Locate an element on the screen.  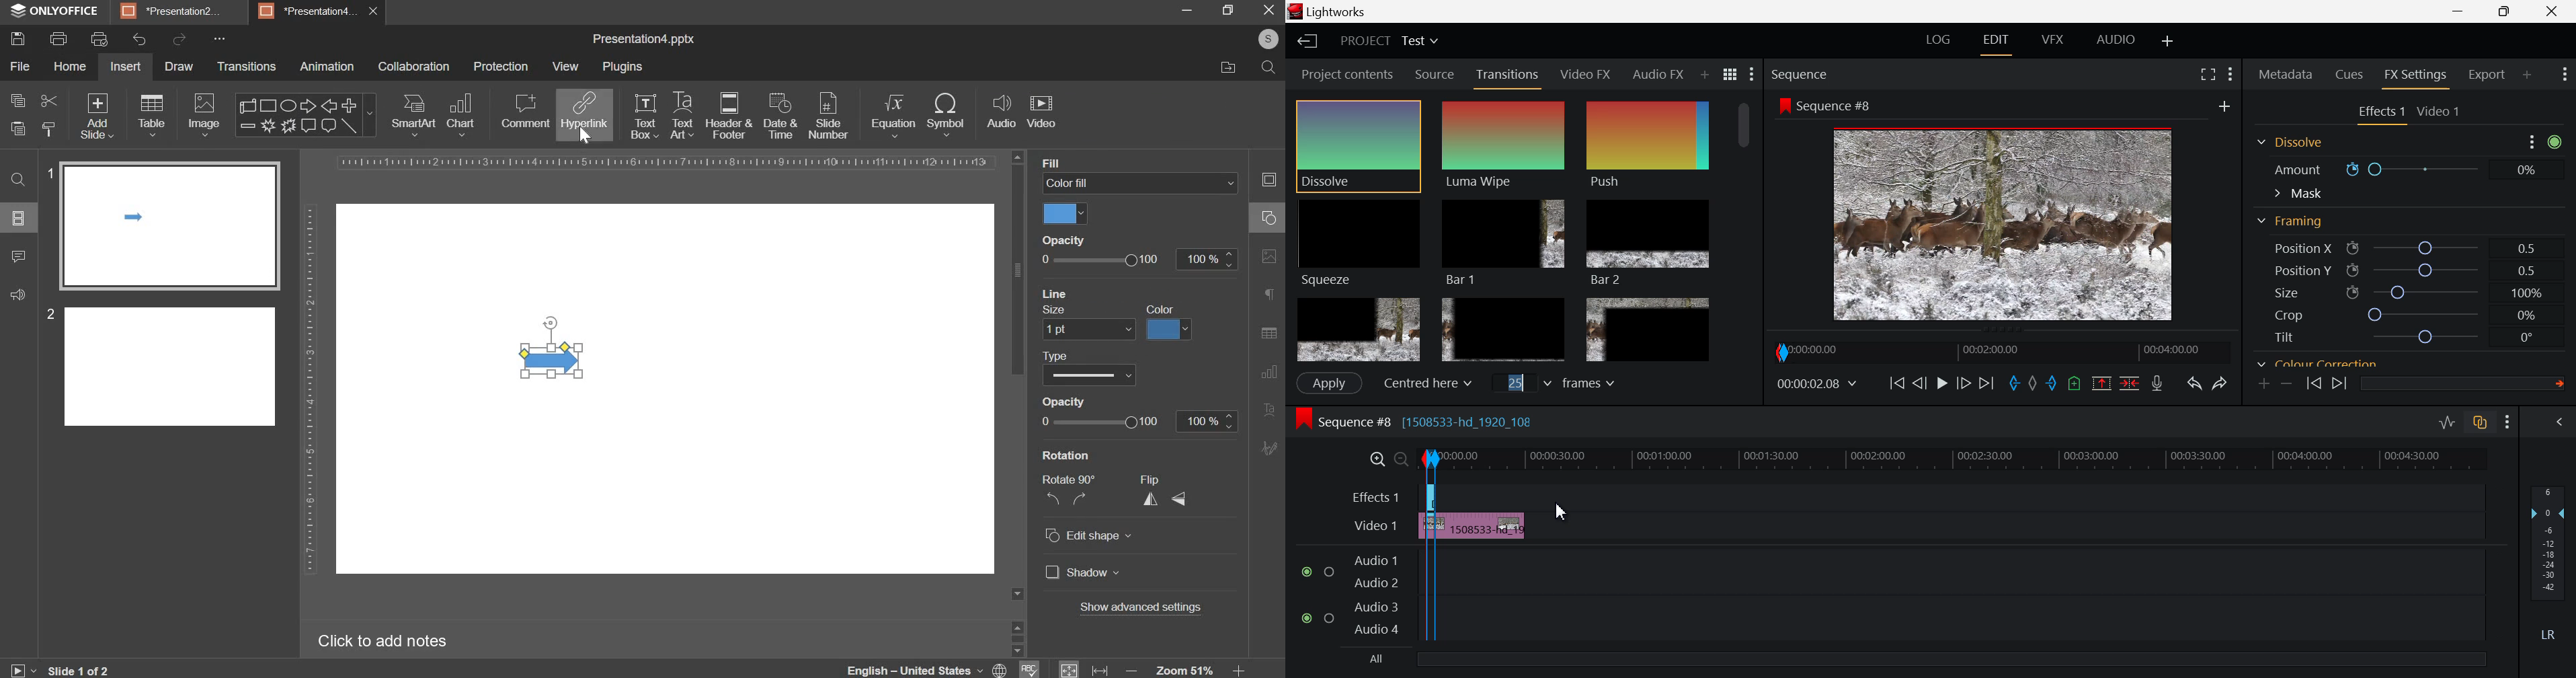
Audio Level is located at coordinates (2552, 564).